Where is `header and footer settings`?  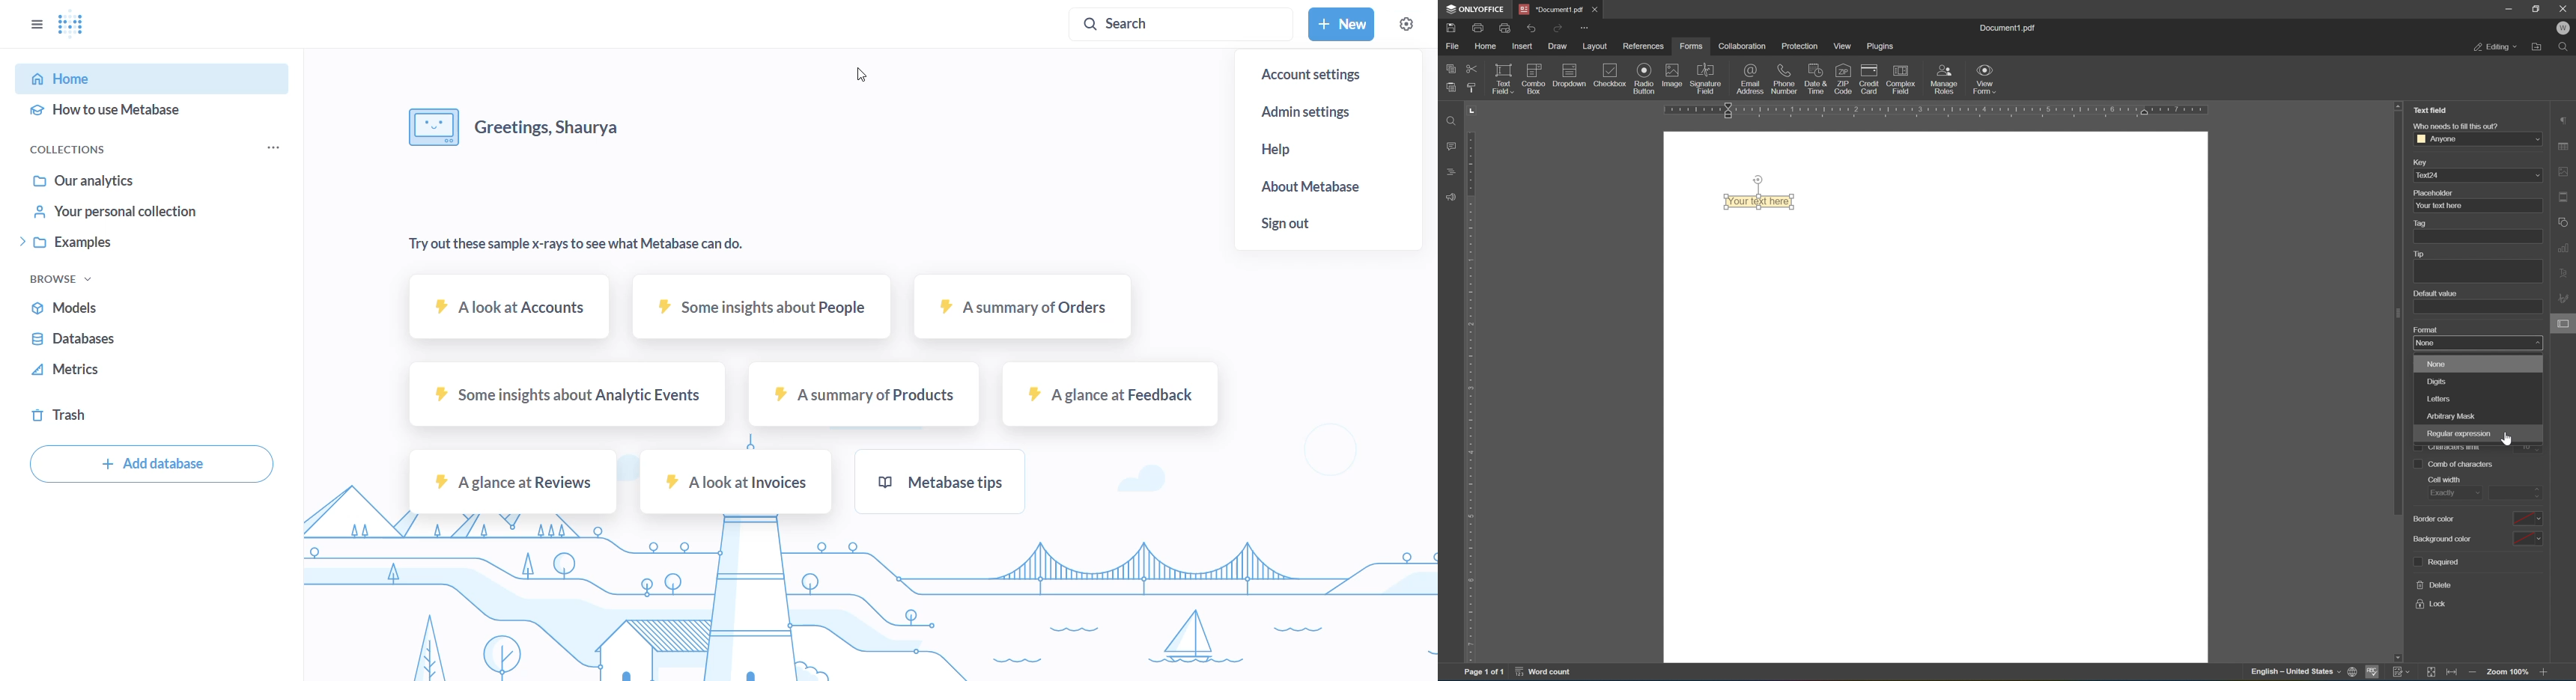
header and footer settings is located at coordinates (2567, 196).